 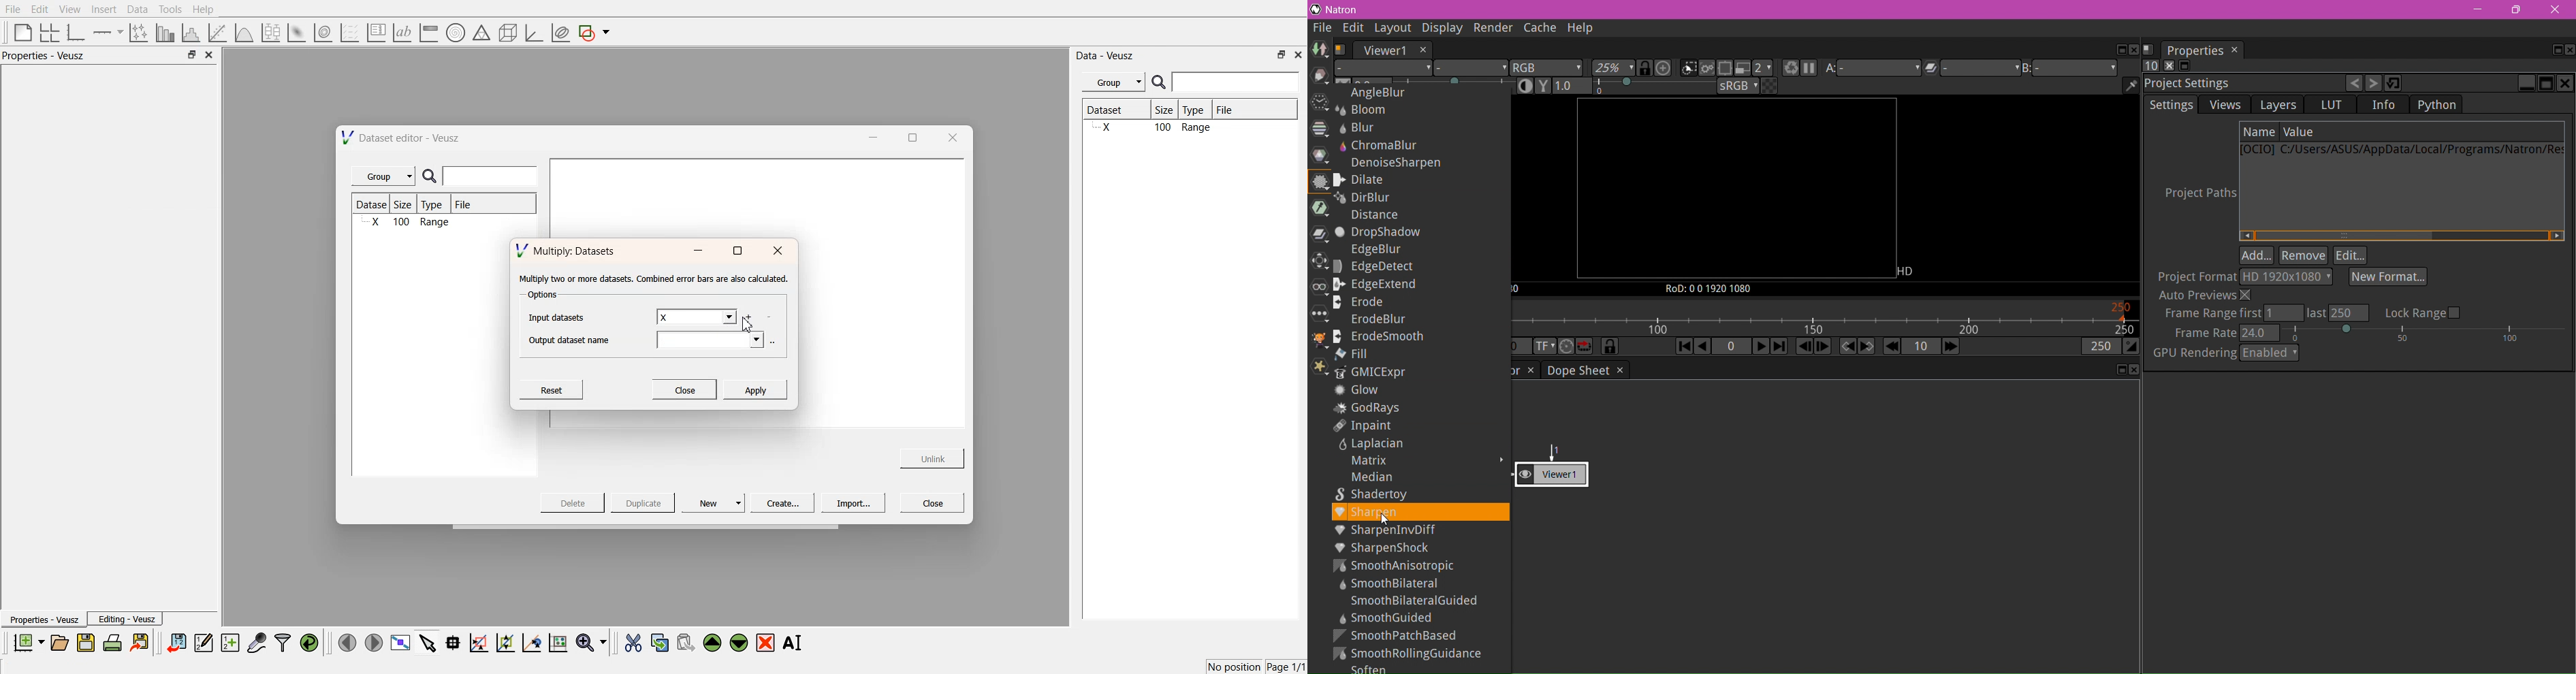 What do you see at coordinates (591, 643) in the screenshot?
I see `zoom funtions` at bounding box center [591, 643].